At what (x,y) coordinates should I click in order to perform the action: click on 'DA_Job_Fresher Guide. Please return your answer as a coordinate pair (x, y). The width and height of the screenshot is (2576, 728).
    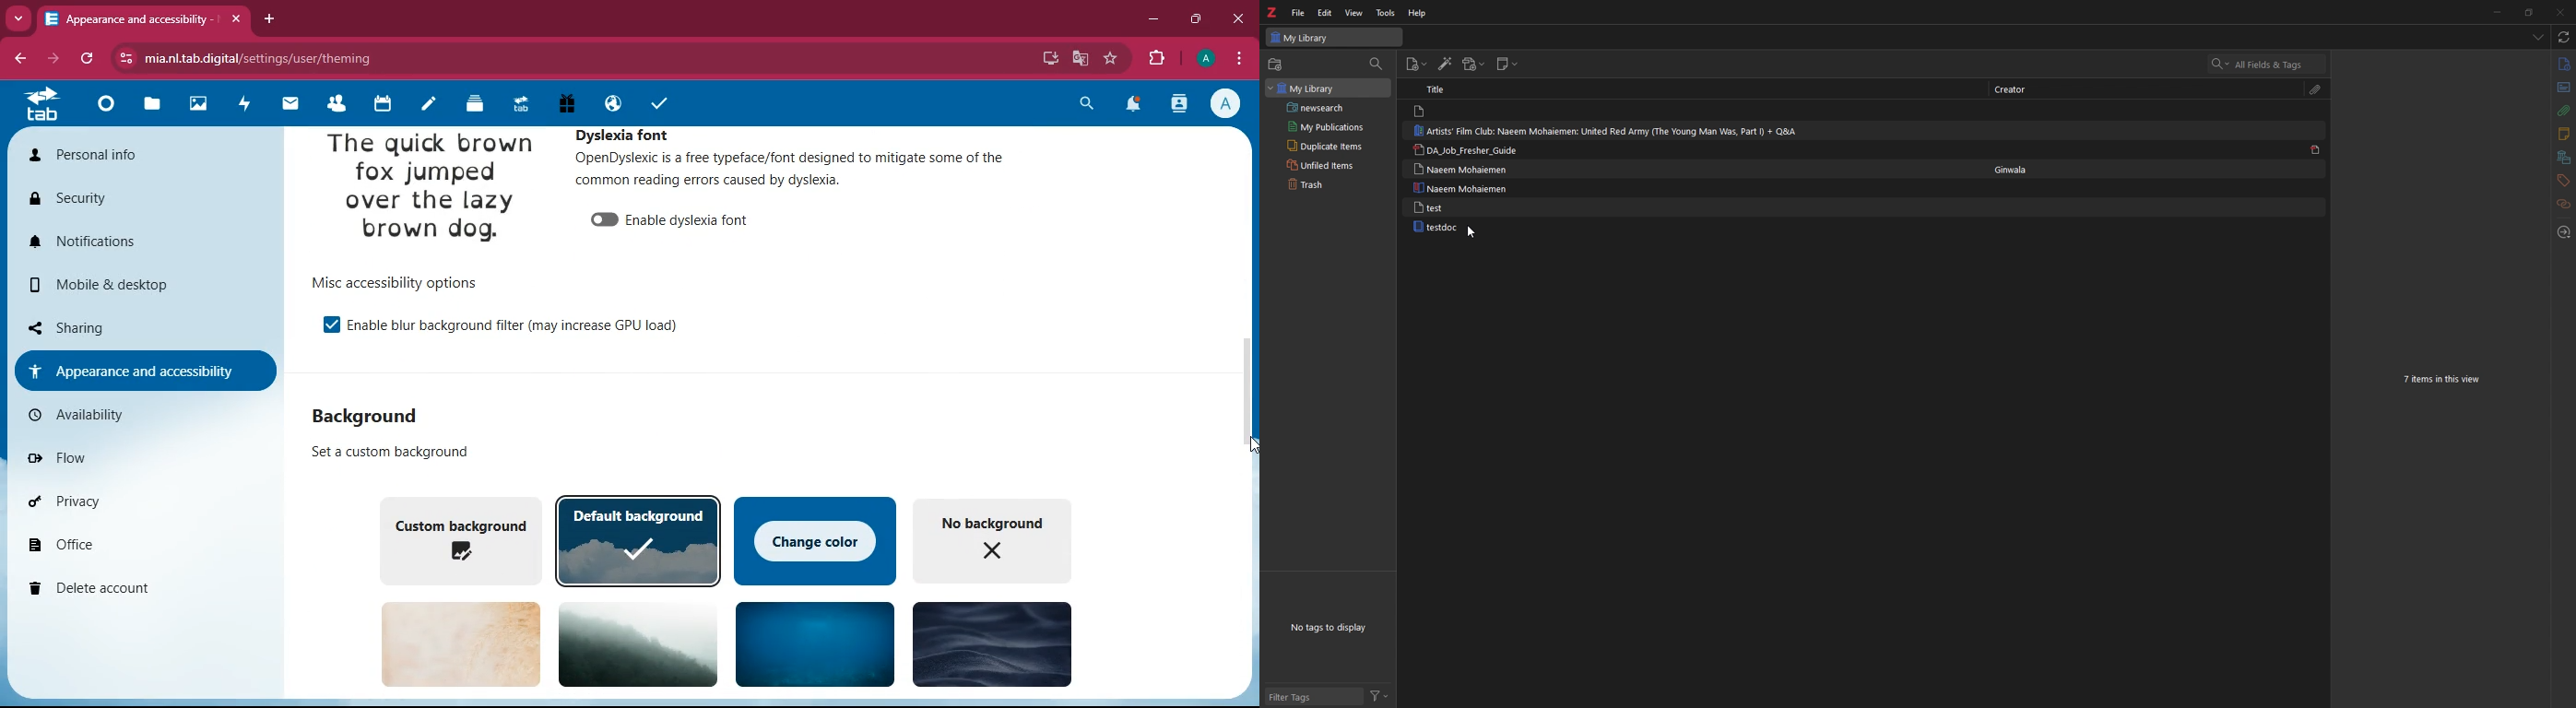
    Looking at the image, I should click on (1464, 150).